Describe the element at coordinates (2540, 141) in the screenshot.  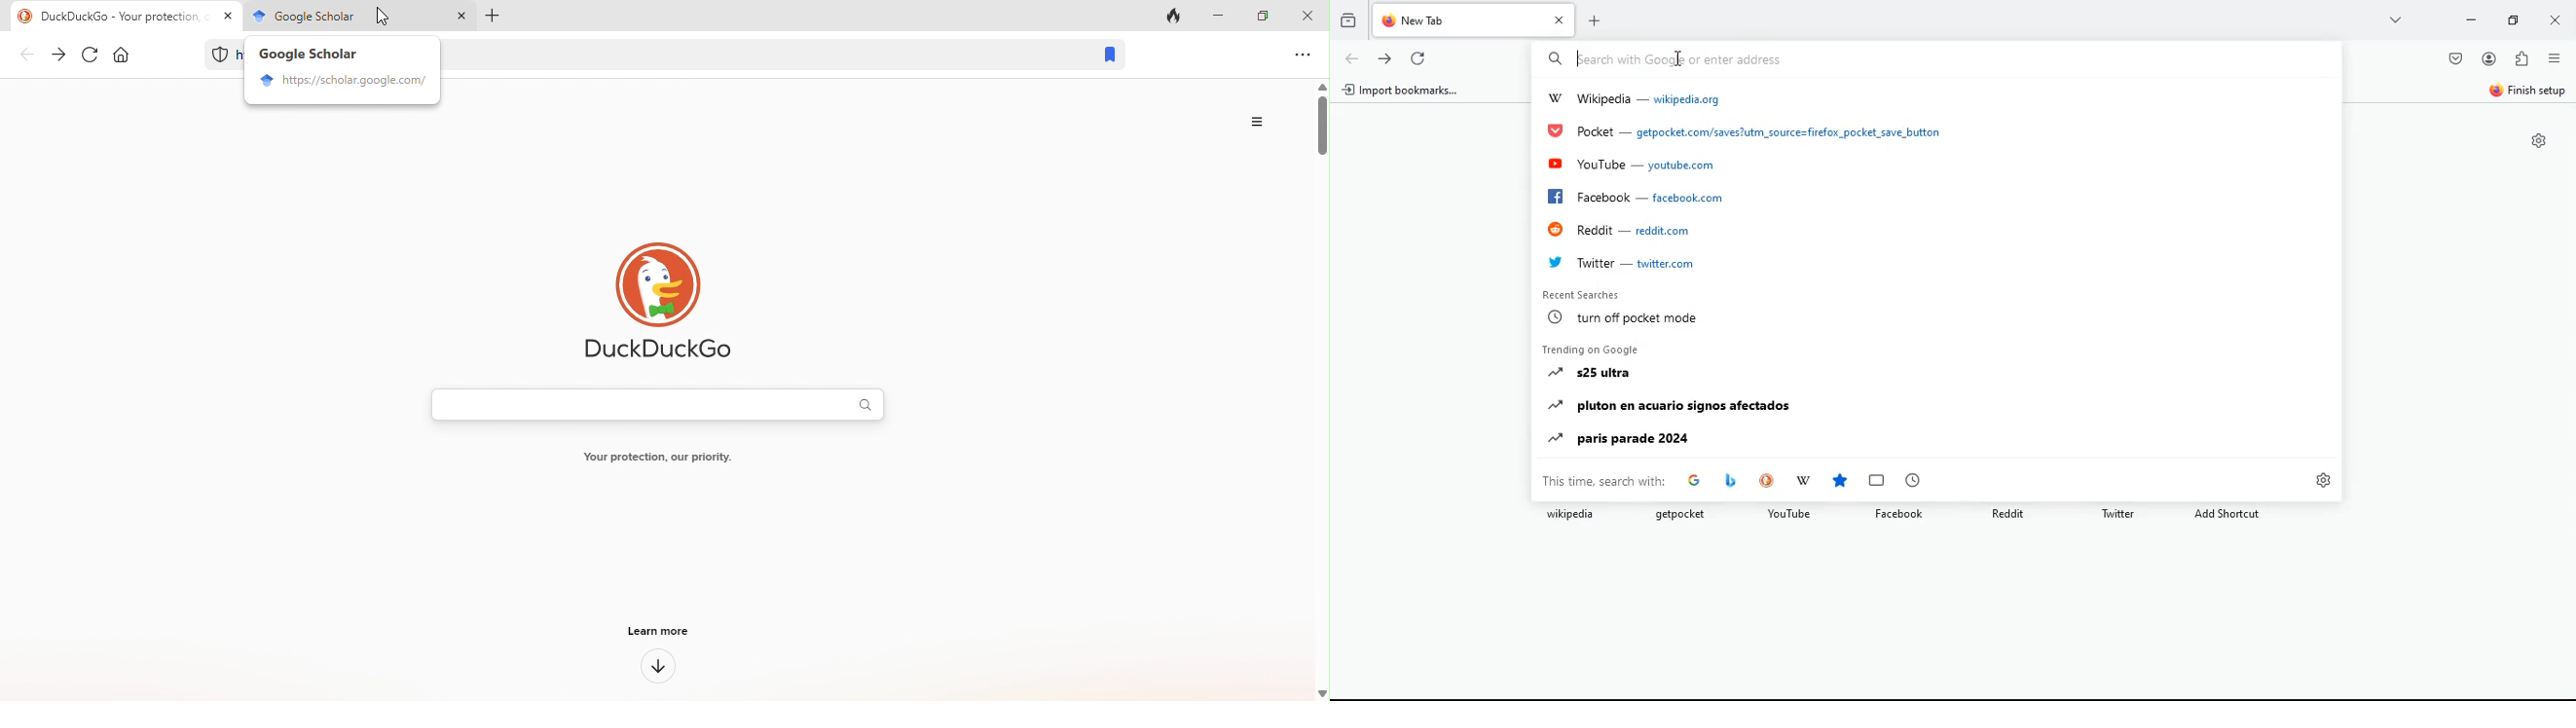
I see `Settings` at that location.